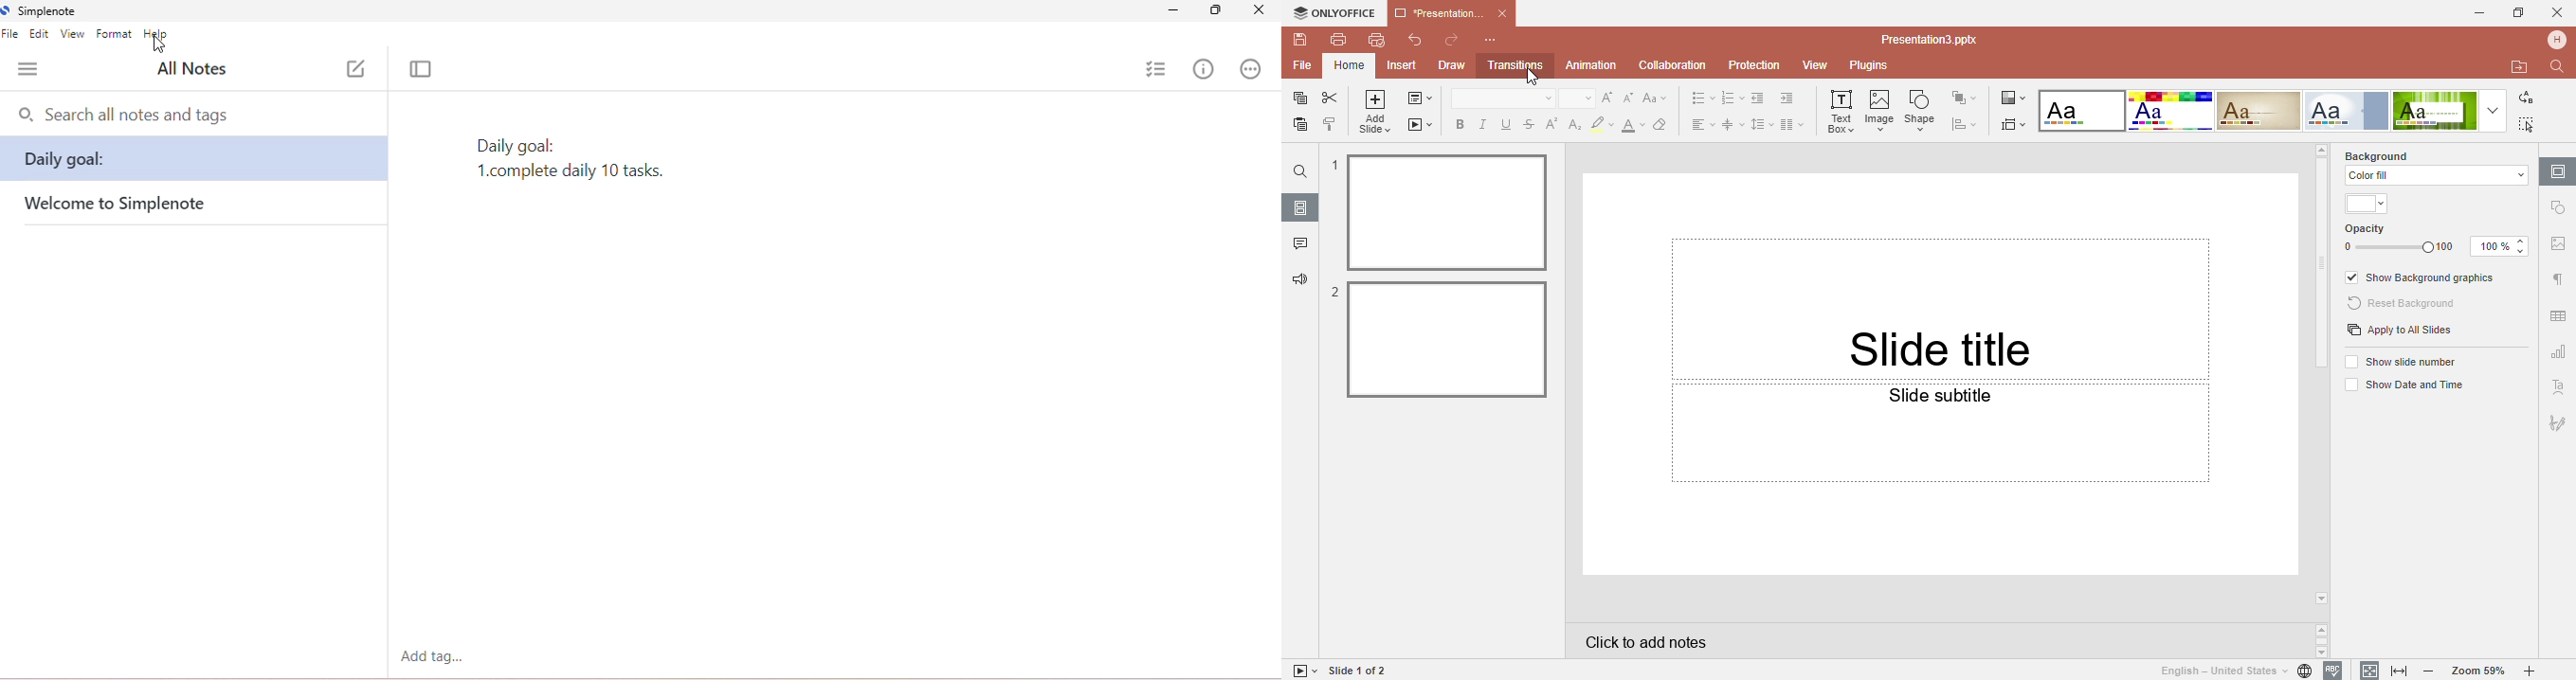 This screenshot has width=2576, height=700. I want to click on Change slide layout, so click(1412, 99).